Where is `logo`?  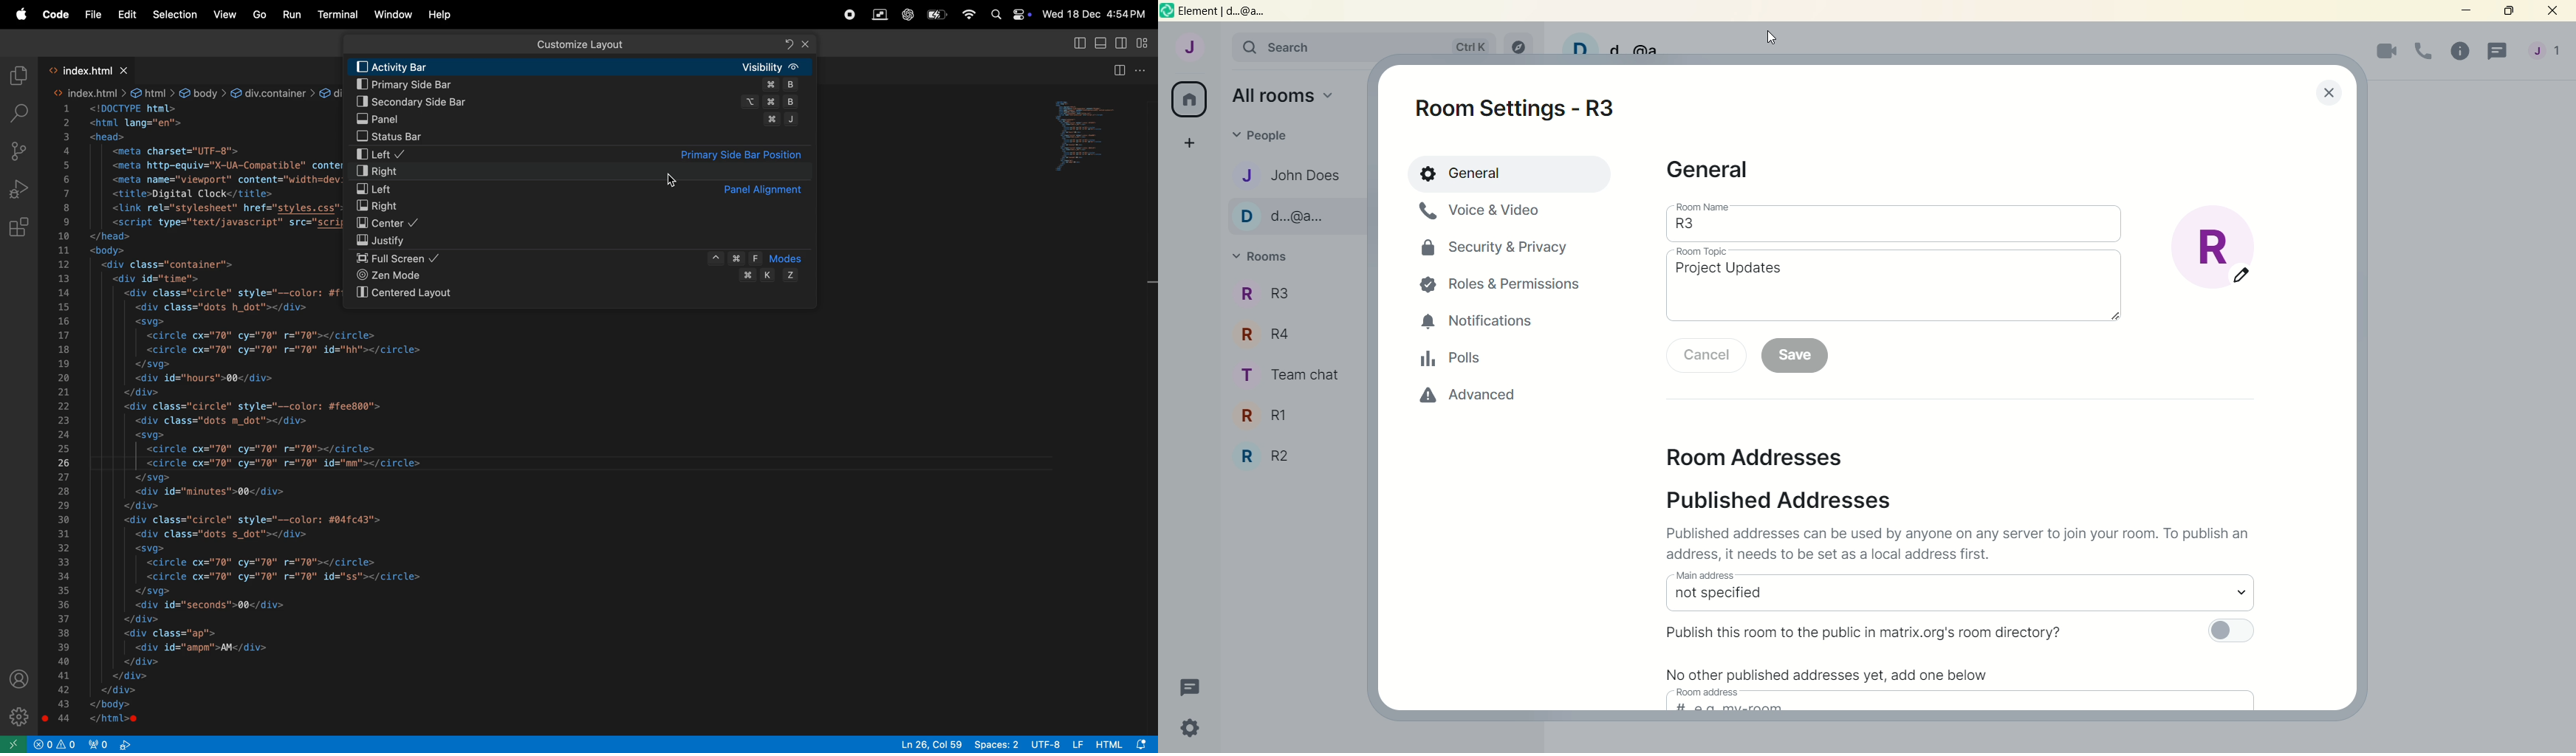
logo is located at coordinates (1168, 11).